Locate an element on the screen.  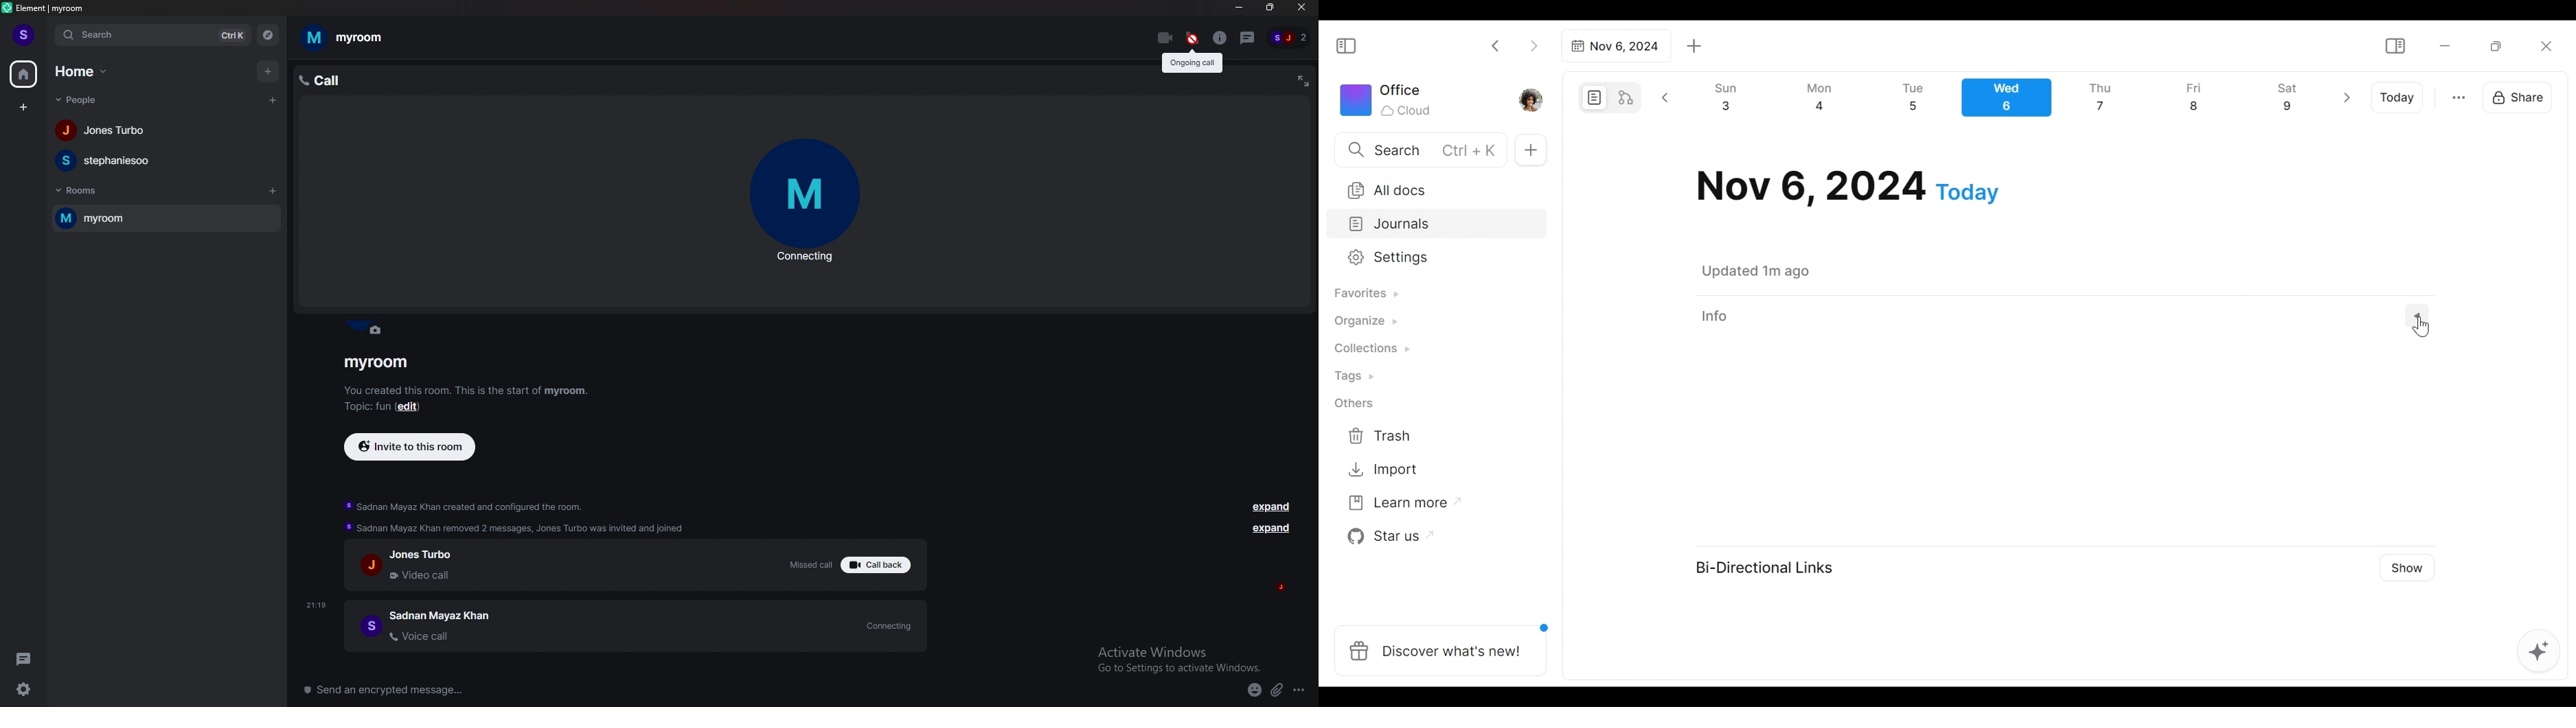
myroom is located at coordinates (142, 219).